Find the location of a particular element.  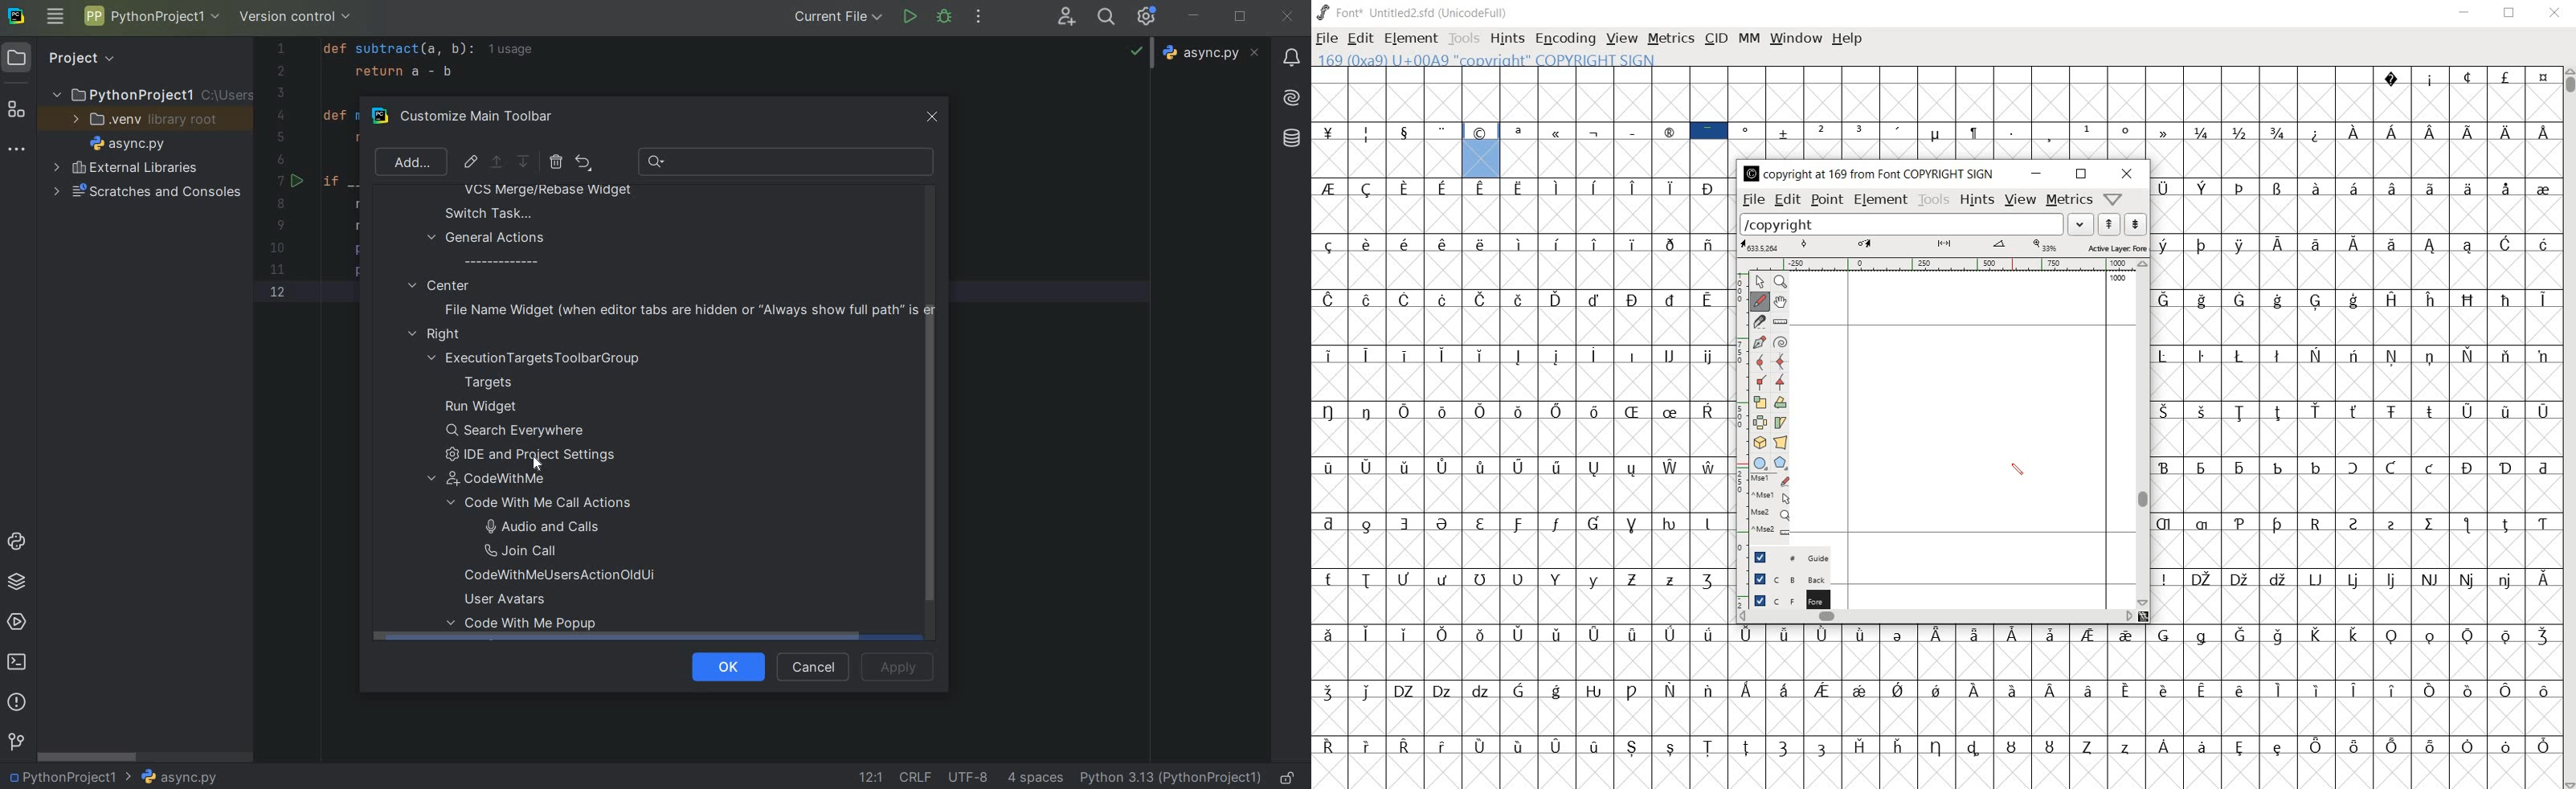

SCROLLBAR is located at coordinates (88, 755).